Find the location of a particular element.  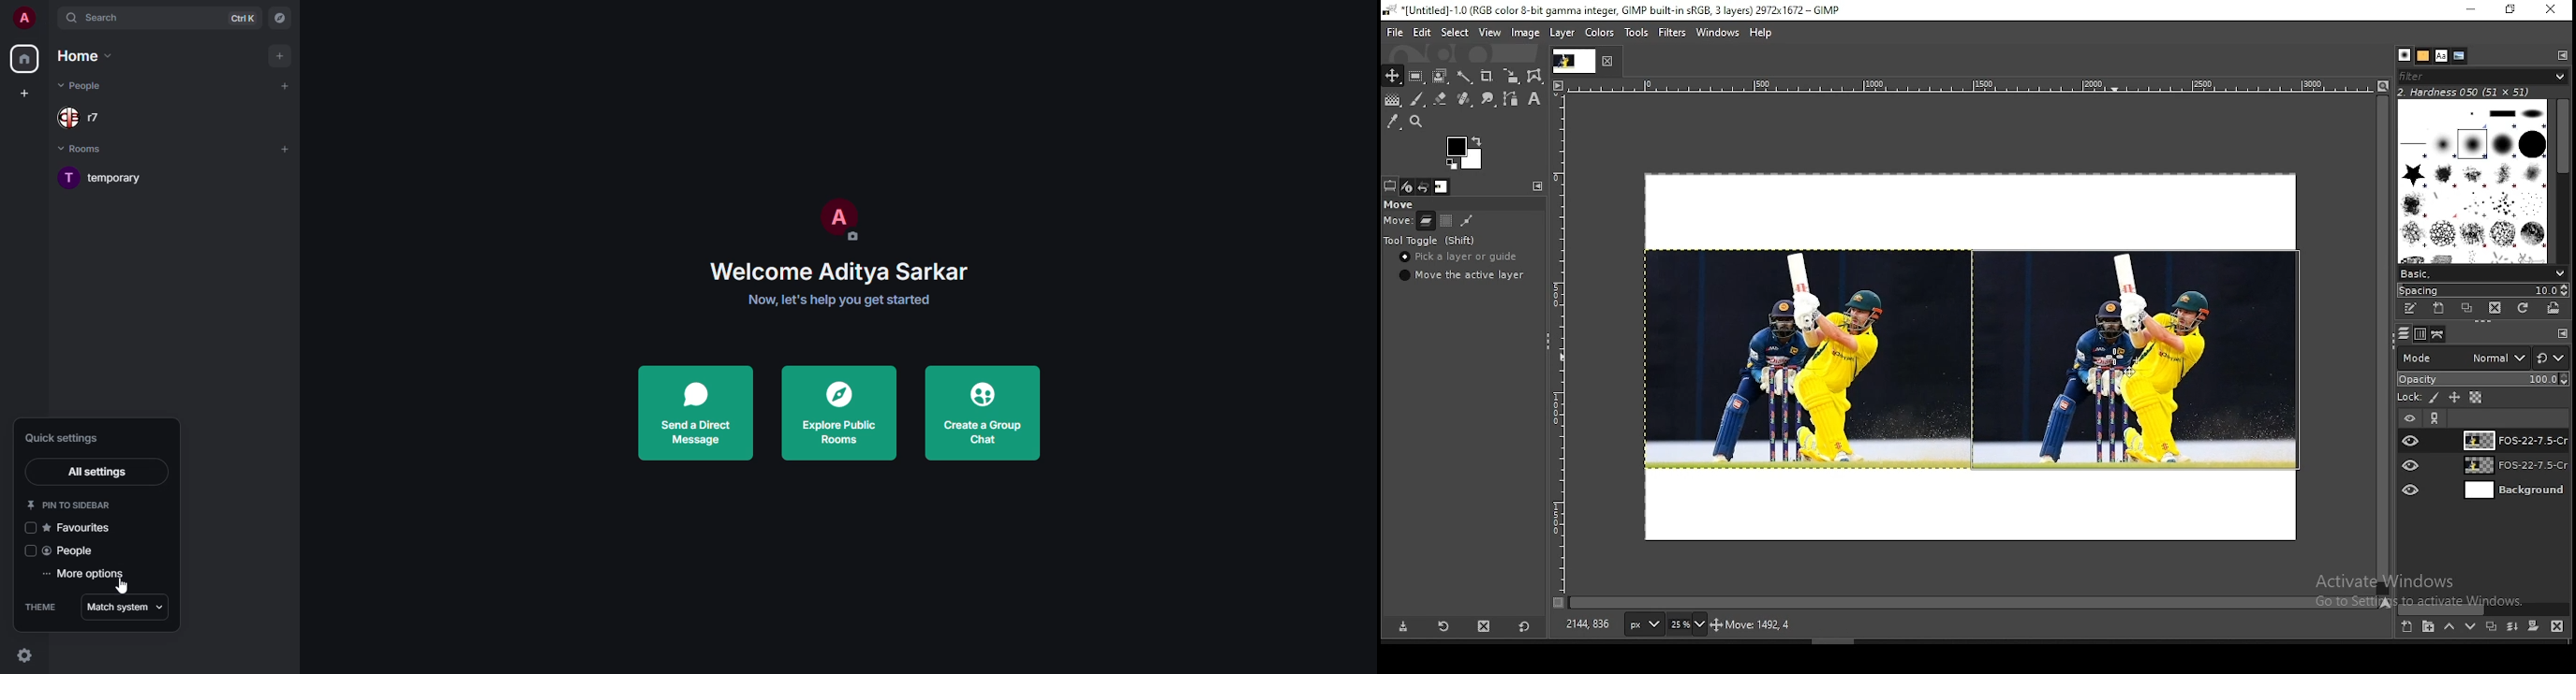

close is located at coordinates (2551, 9).